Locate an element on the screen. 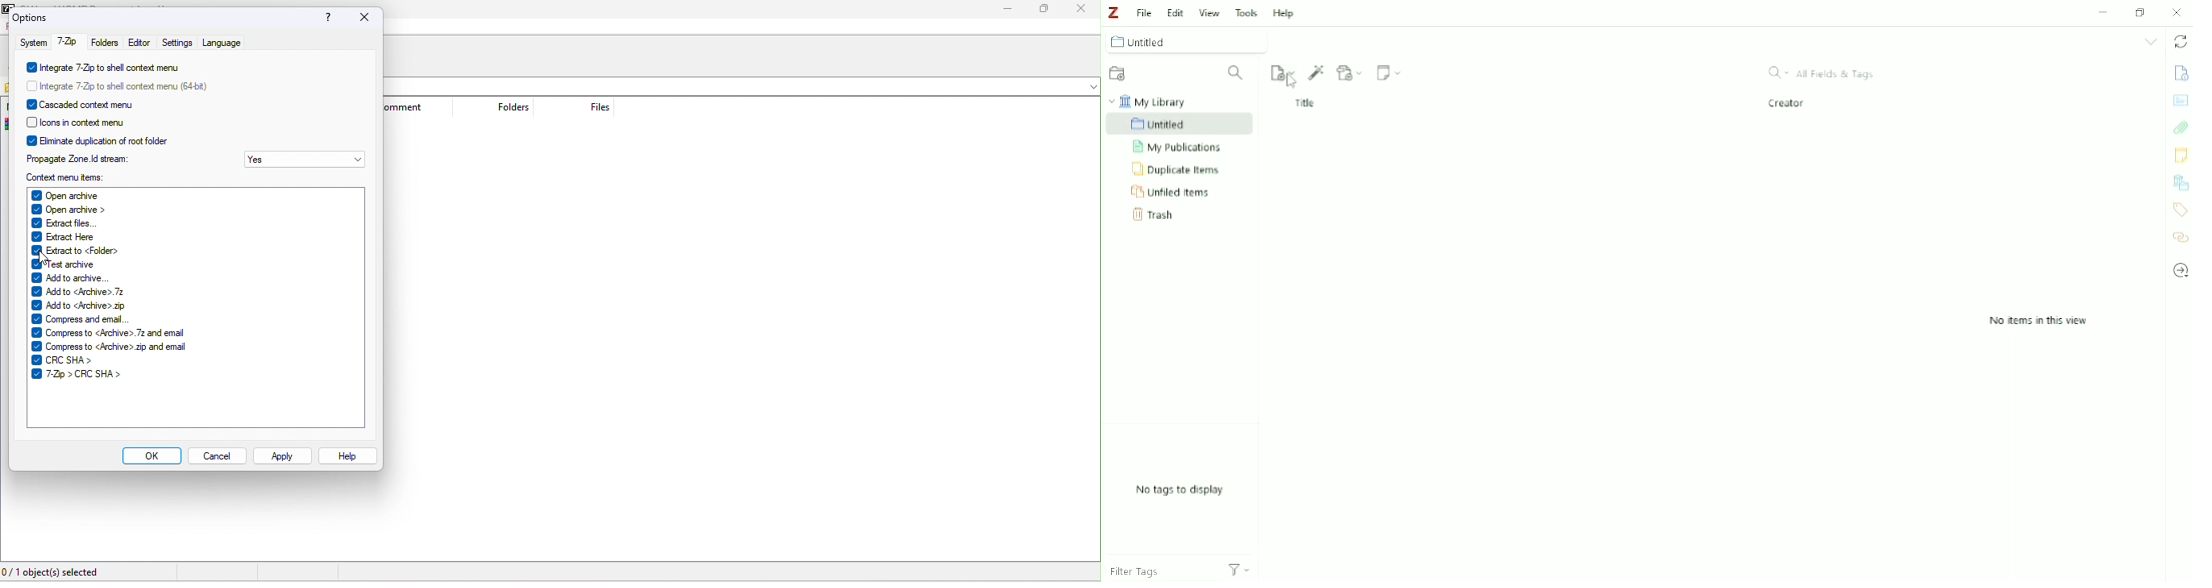 Image resolution: width=2212 pixels, height=588 pixels. Logo is located at coordinates (1113, 13).